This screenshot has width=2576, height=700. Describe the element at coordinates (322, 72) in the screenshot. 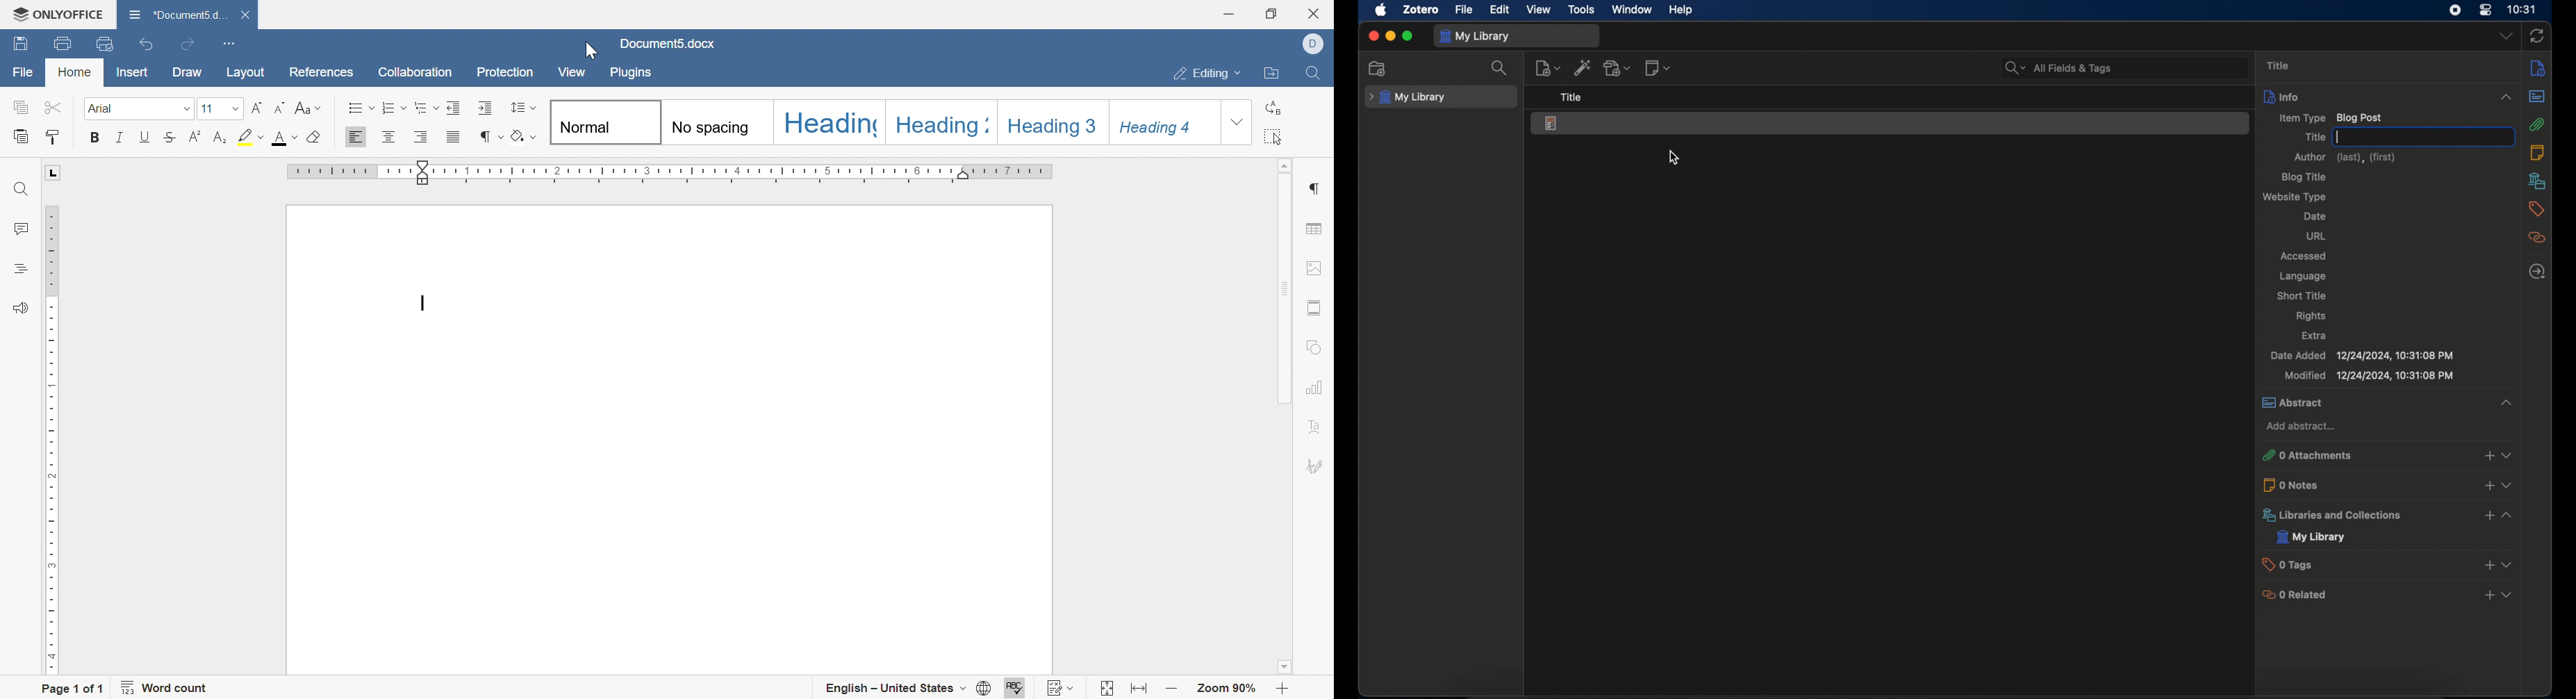

I see `references` at that location.